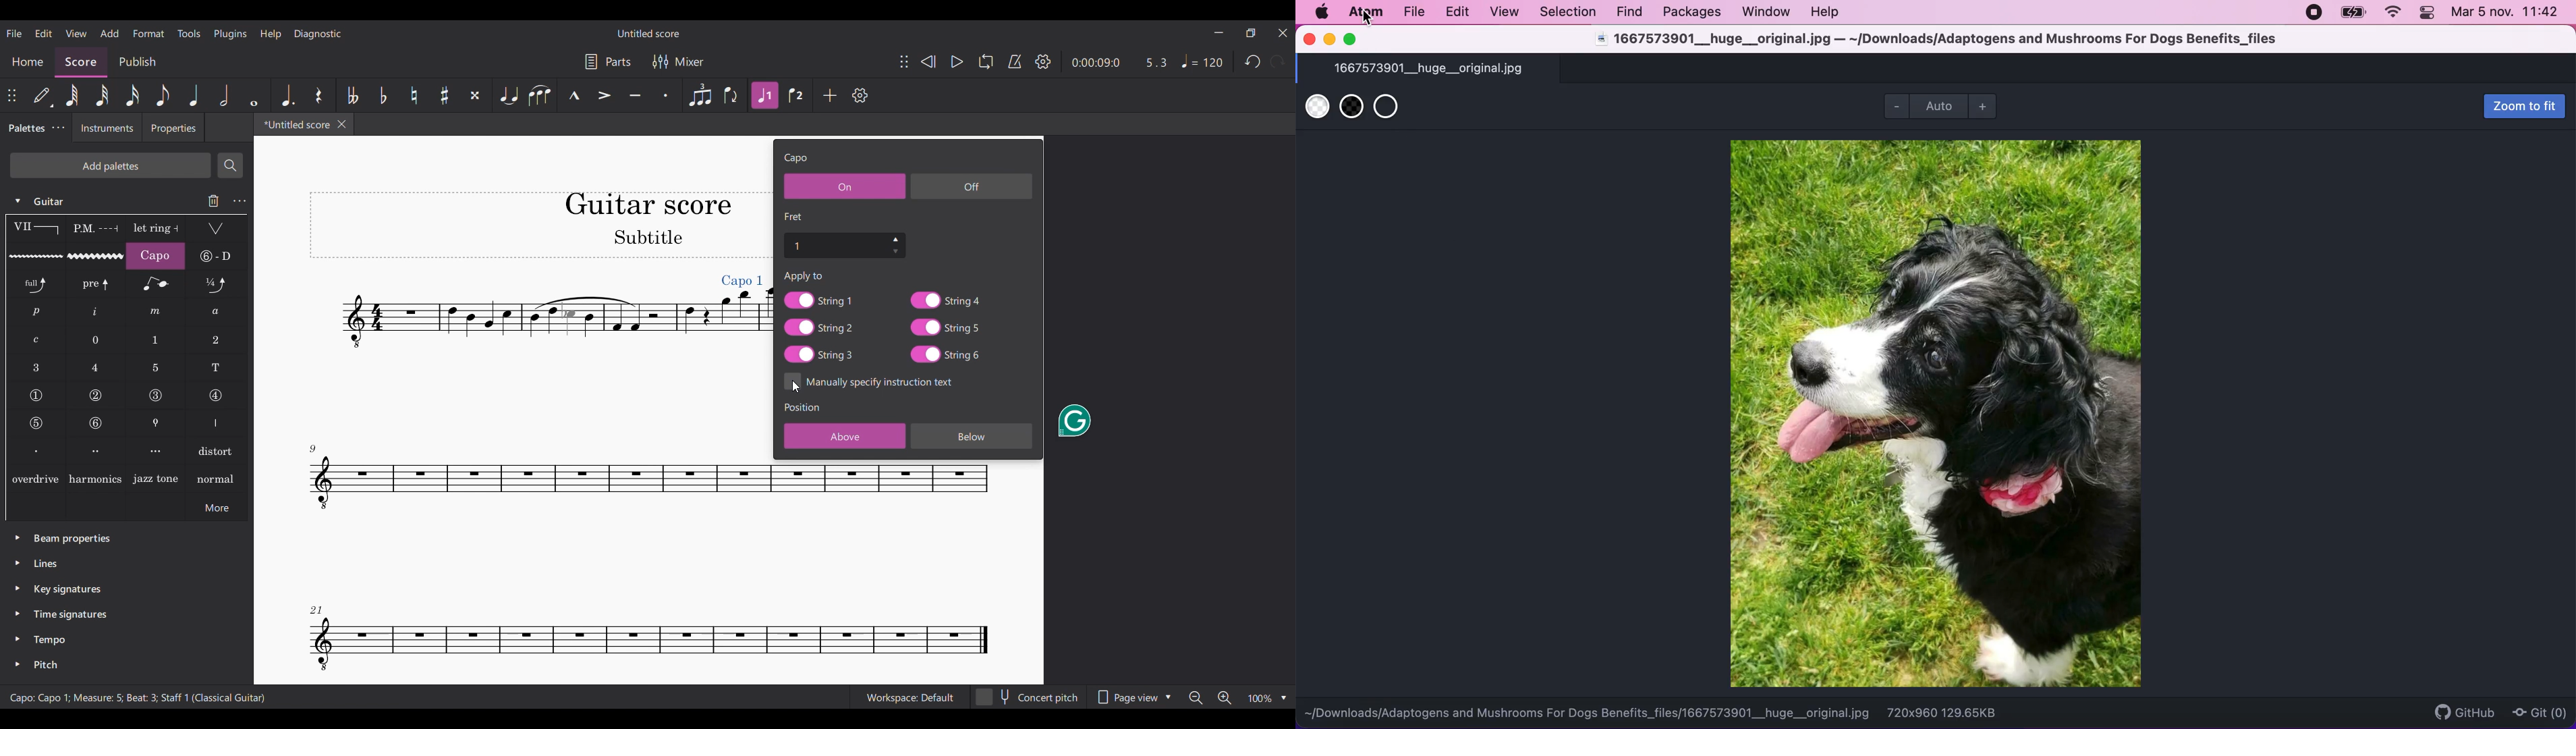 The height and width of the screenshot is (756, 2576). Describe the element at coordinates (1225, 698) in the screenshot. I see `Zoom in` at that location.